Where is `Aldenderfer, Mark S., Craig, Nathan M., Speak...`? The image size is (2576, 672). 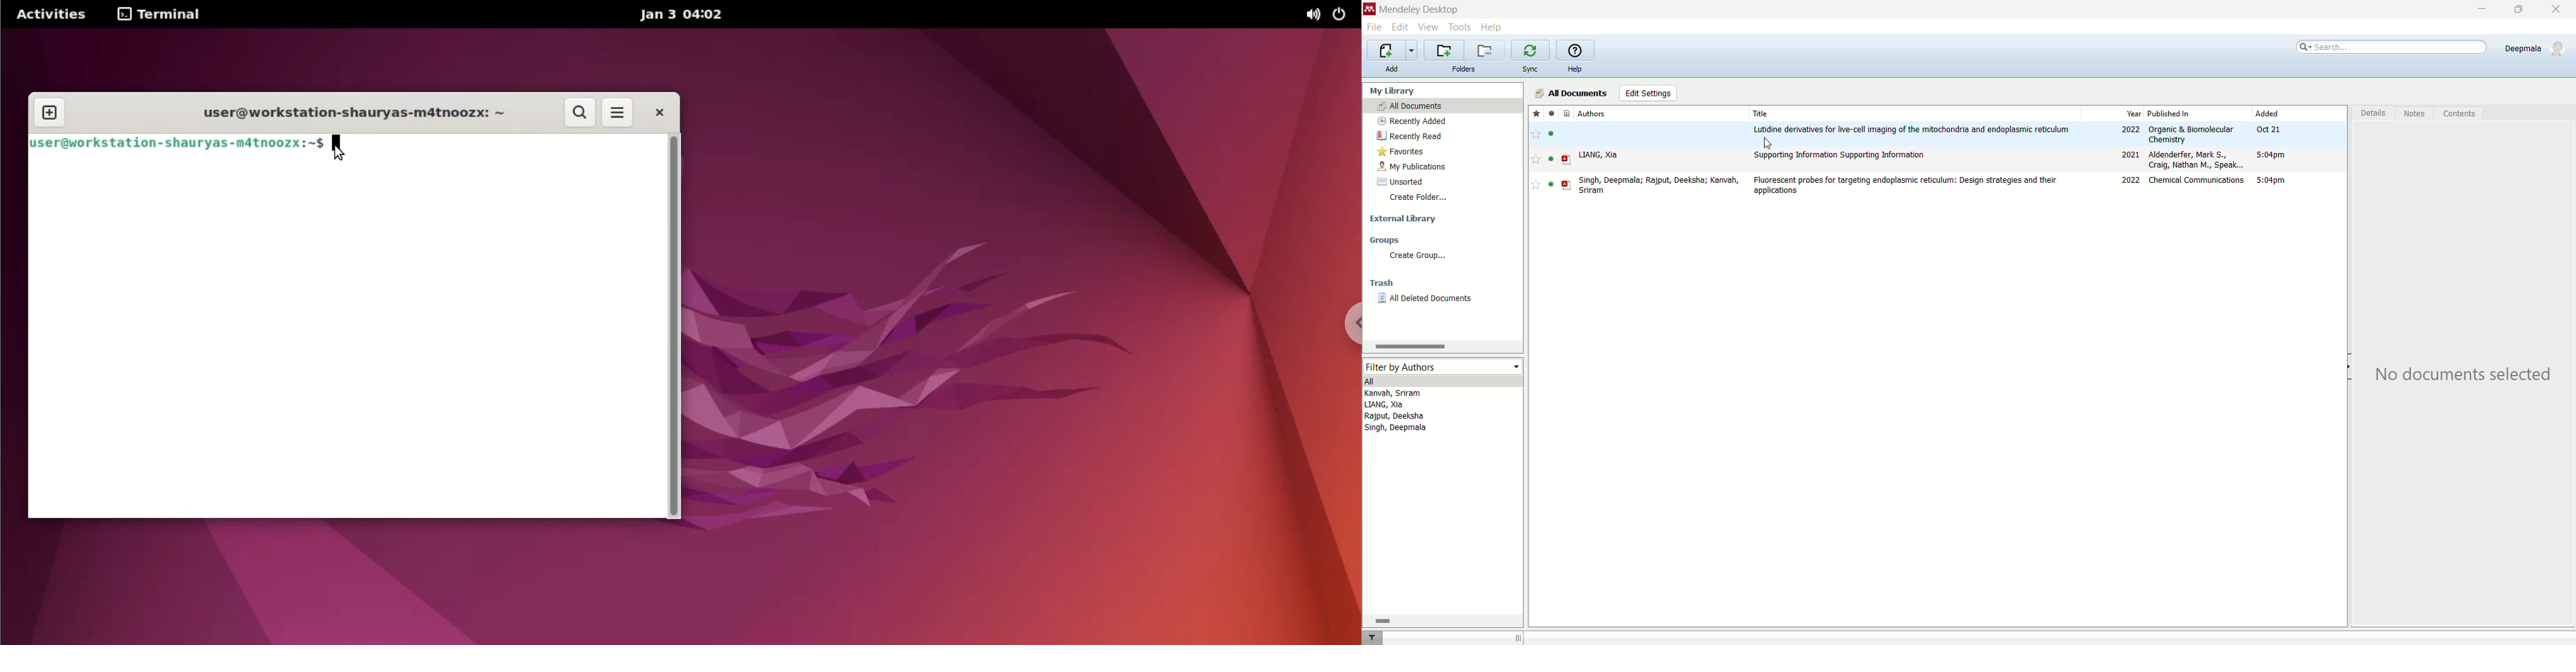 Aldenderfer, Mark S., Craig, Nathan M., Speak... is located at coordinates (2198, 161).